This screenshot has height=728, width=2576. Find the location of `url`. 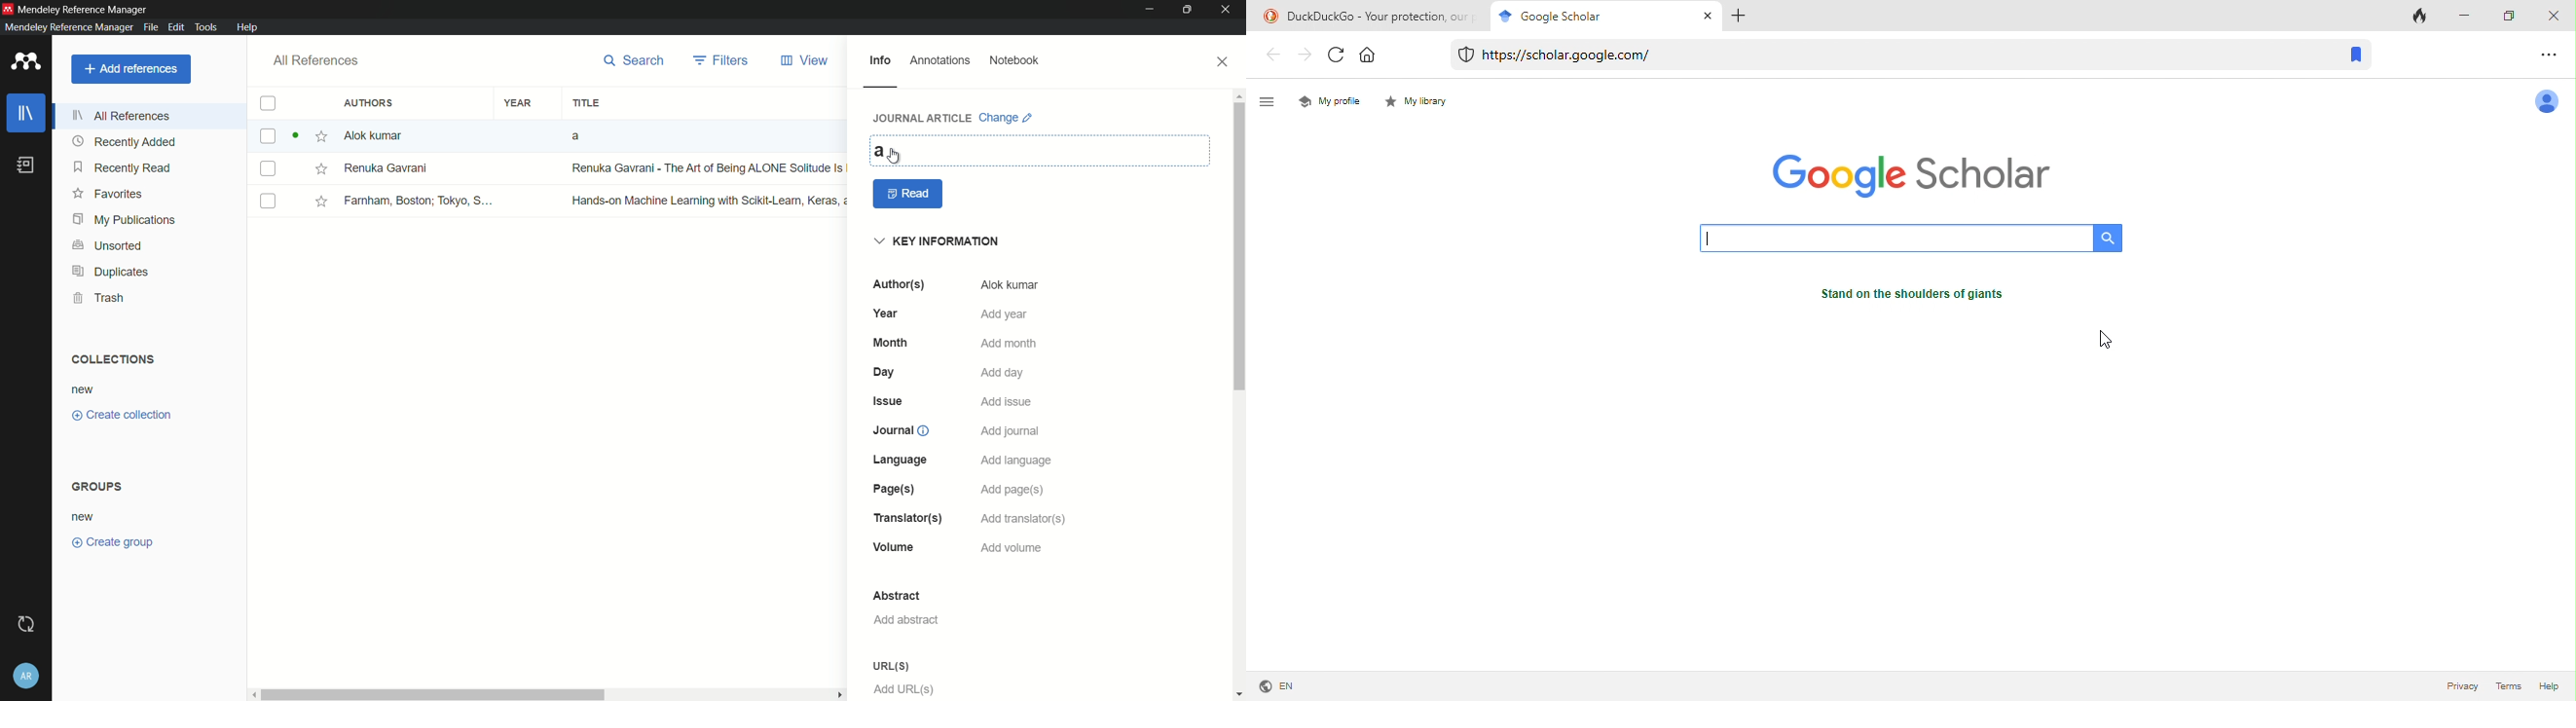

url is located at coordinates (890, 666).